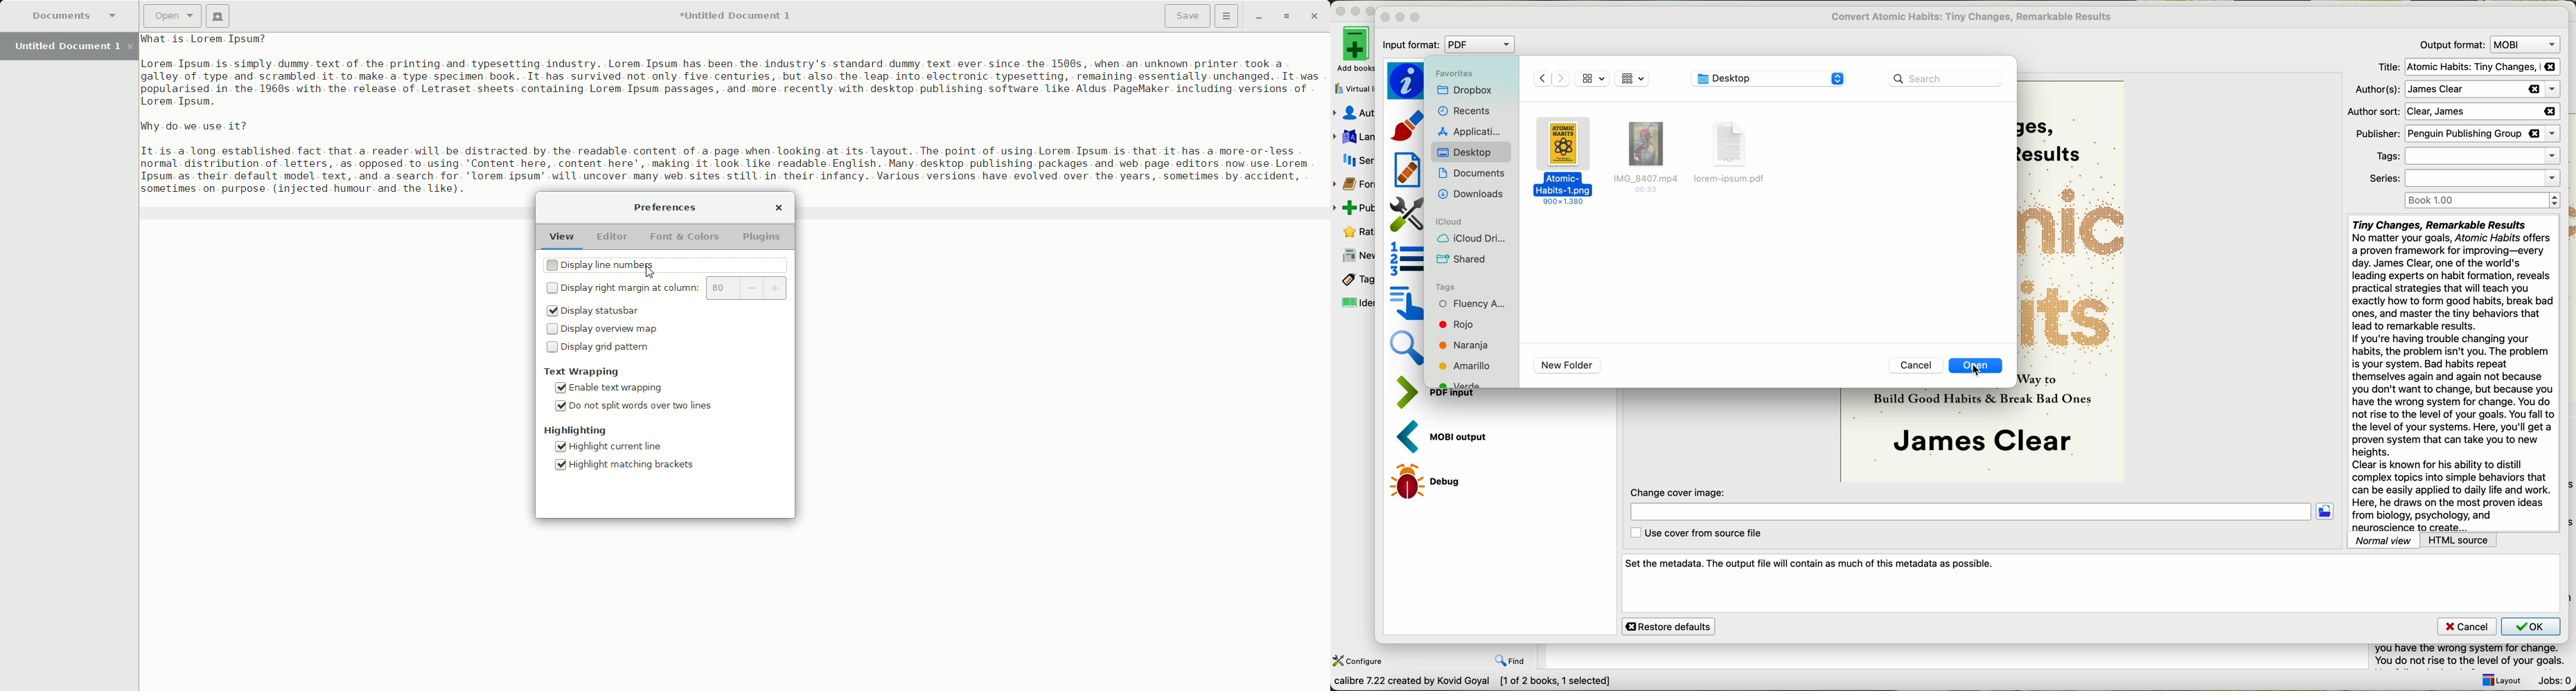 The height and width of the screenshot is (700, 2576). I want to click on series, so click(1358, 162).